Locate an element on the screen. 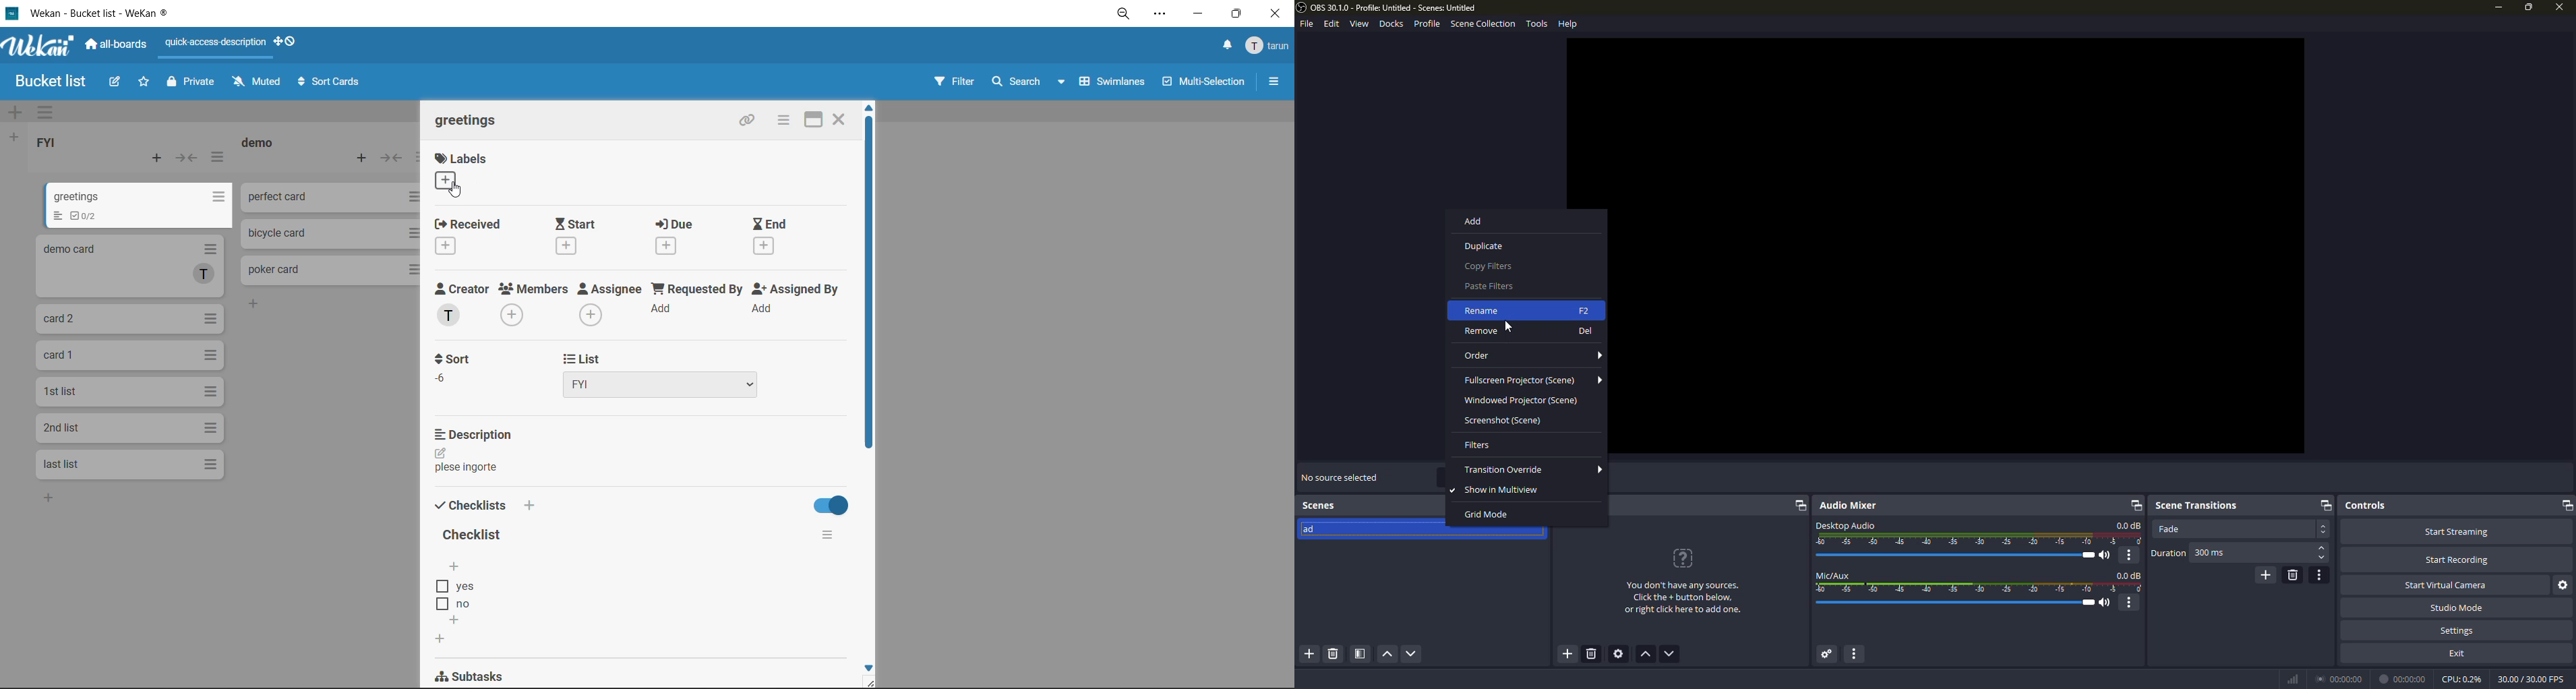  docks is located at coordinates (1390, 24).